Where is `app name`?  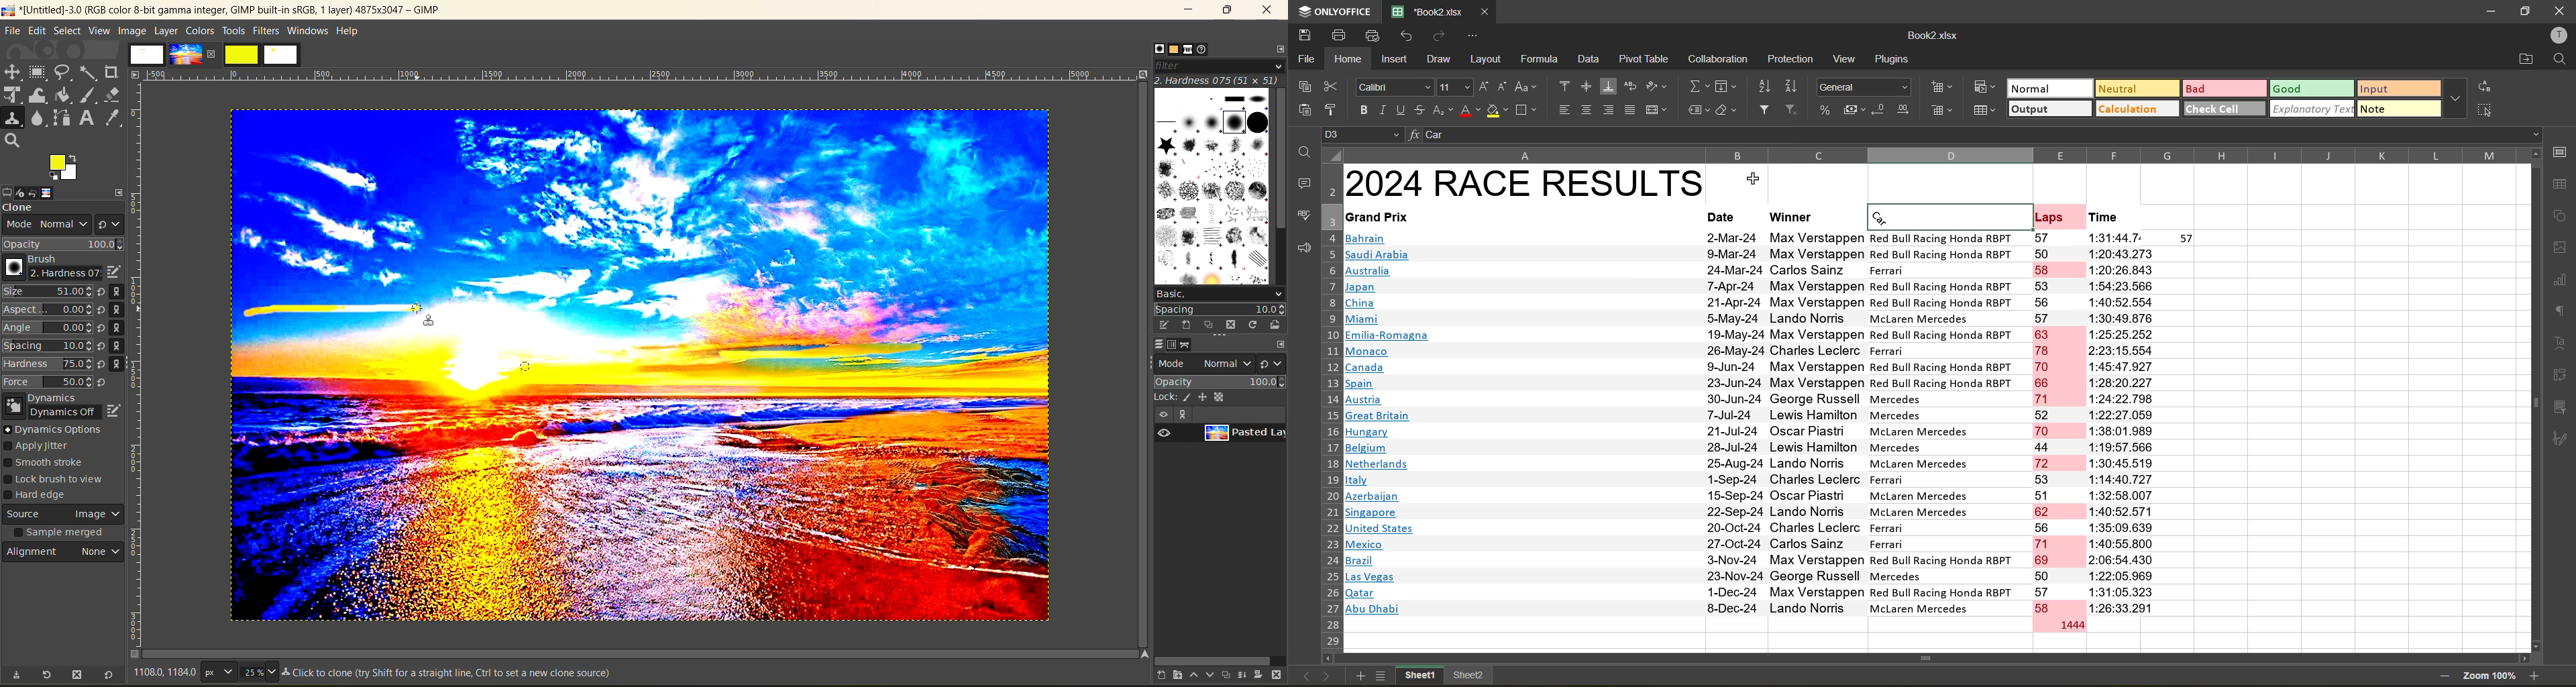 app name is located at coordinates (1336, 11).